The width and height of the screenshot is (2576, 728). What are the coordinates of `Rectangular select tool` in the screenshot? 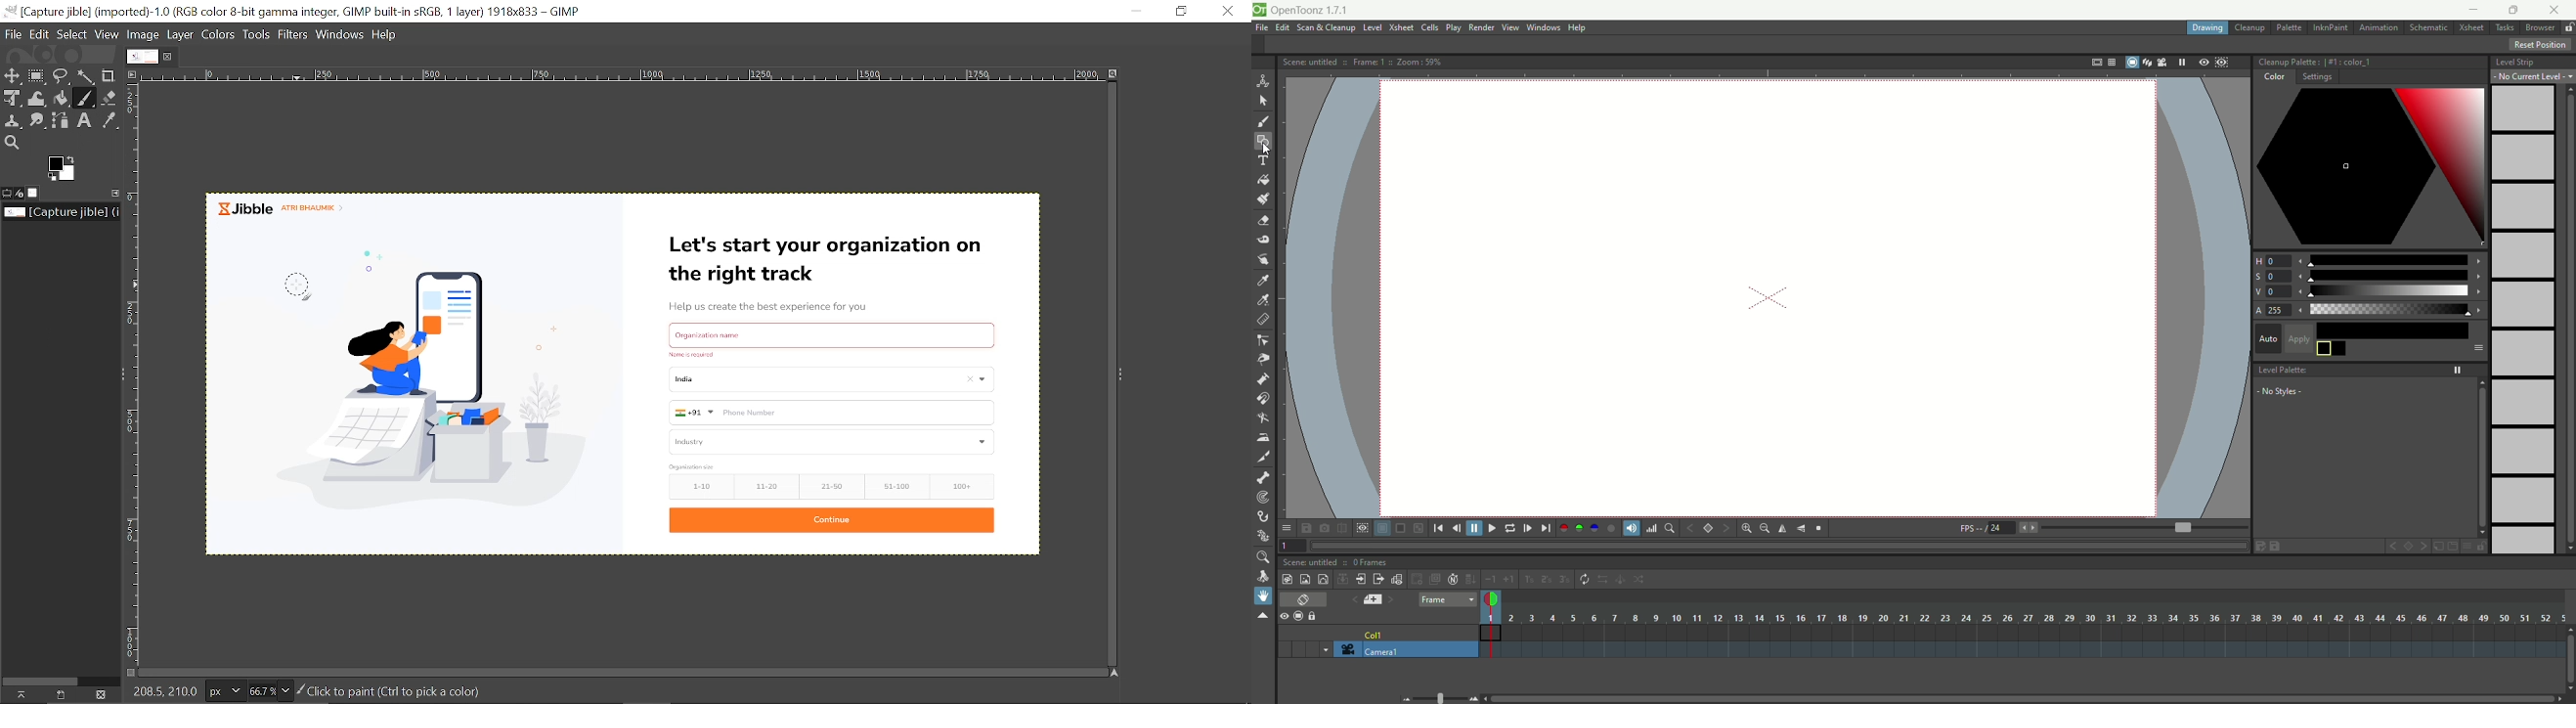 It's located at (37, 76).